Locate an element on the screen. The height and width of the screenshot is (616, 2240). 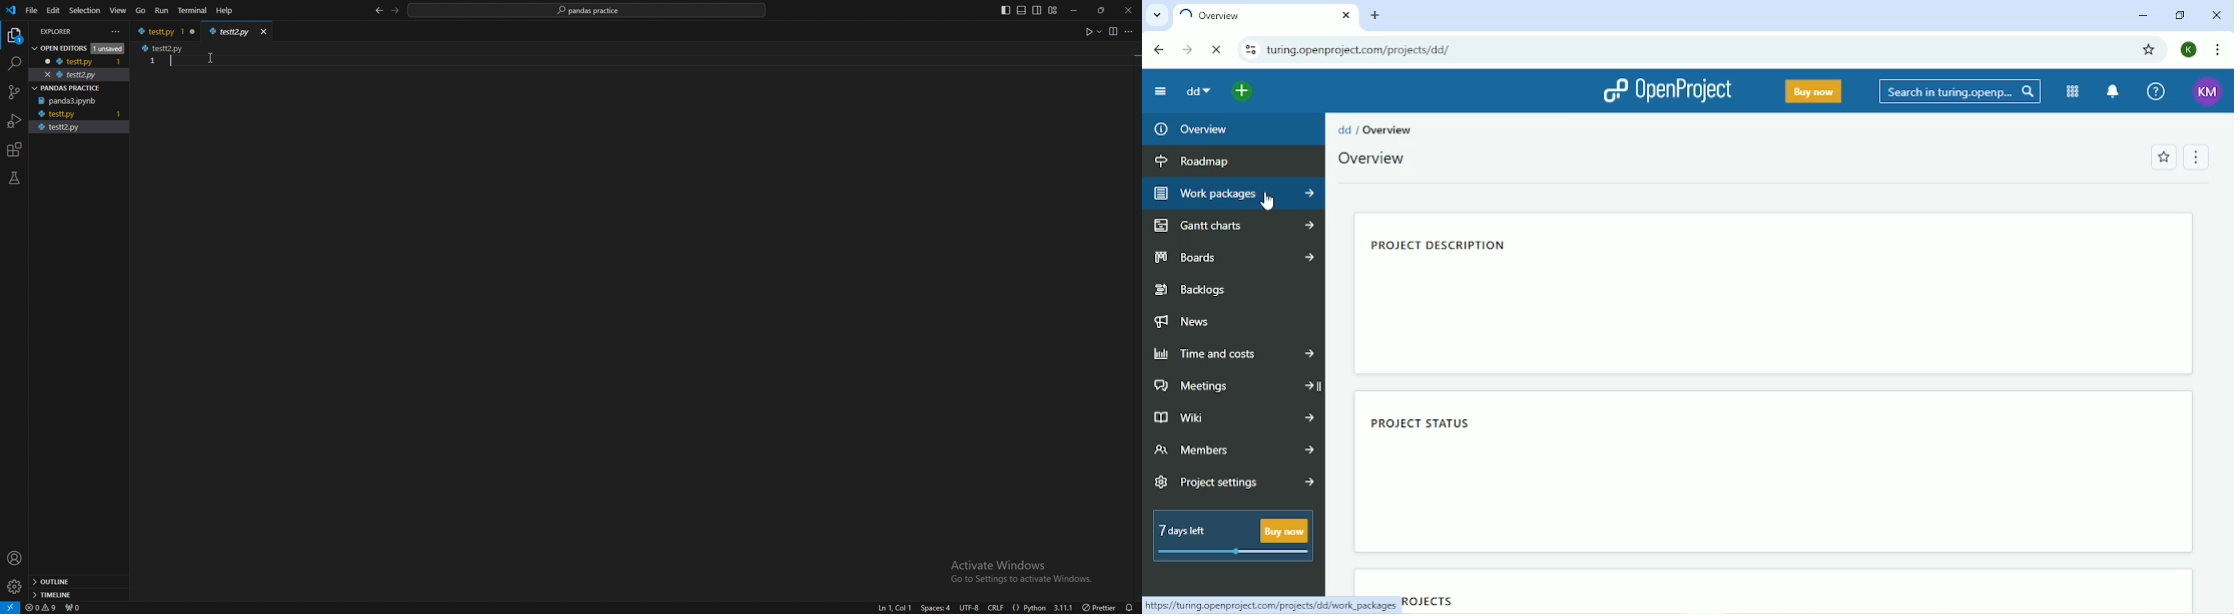
Overview is located at coordinates (1190, 129).